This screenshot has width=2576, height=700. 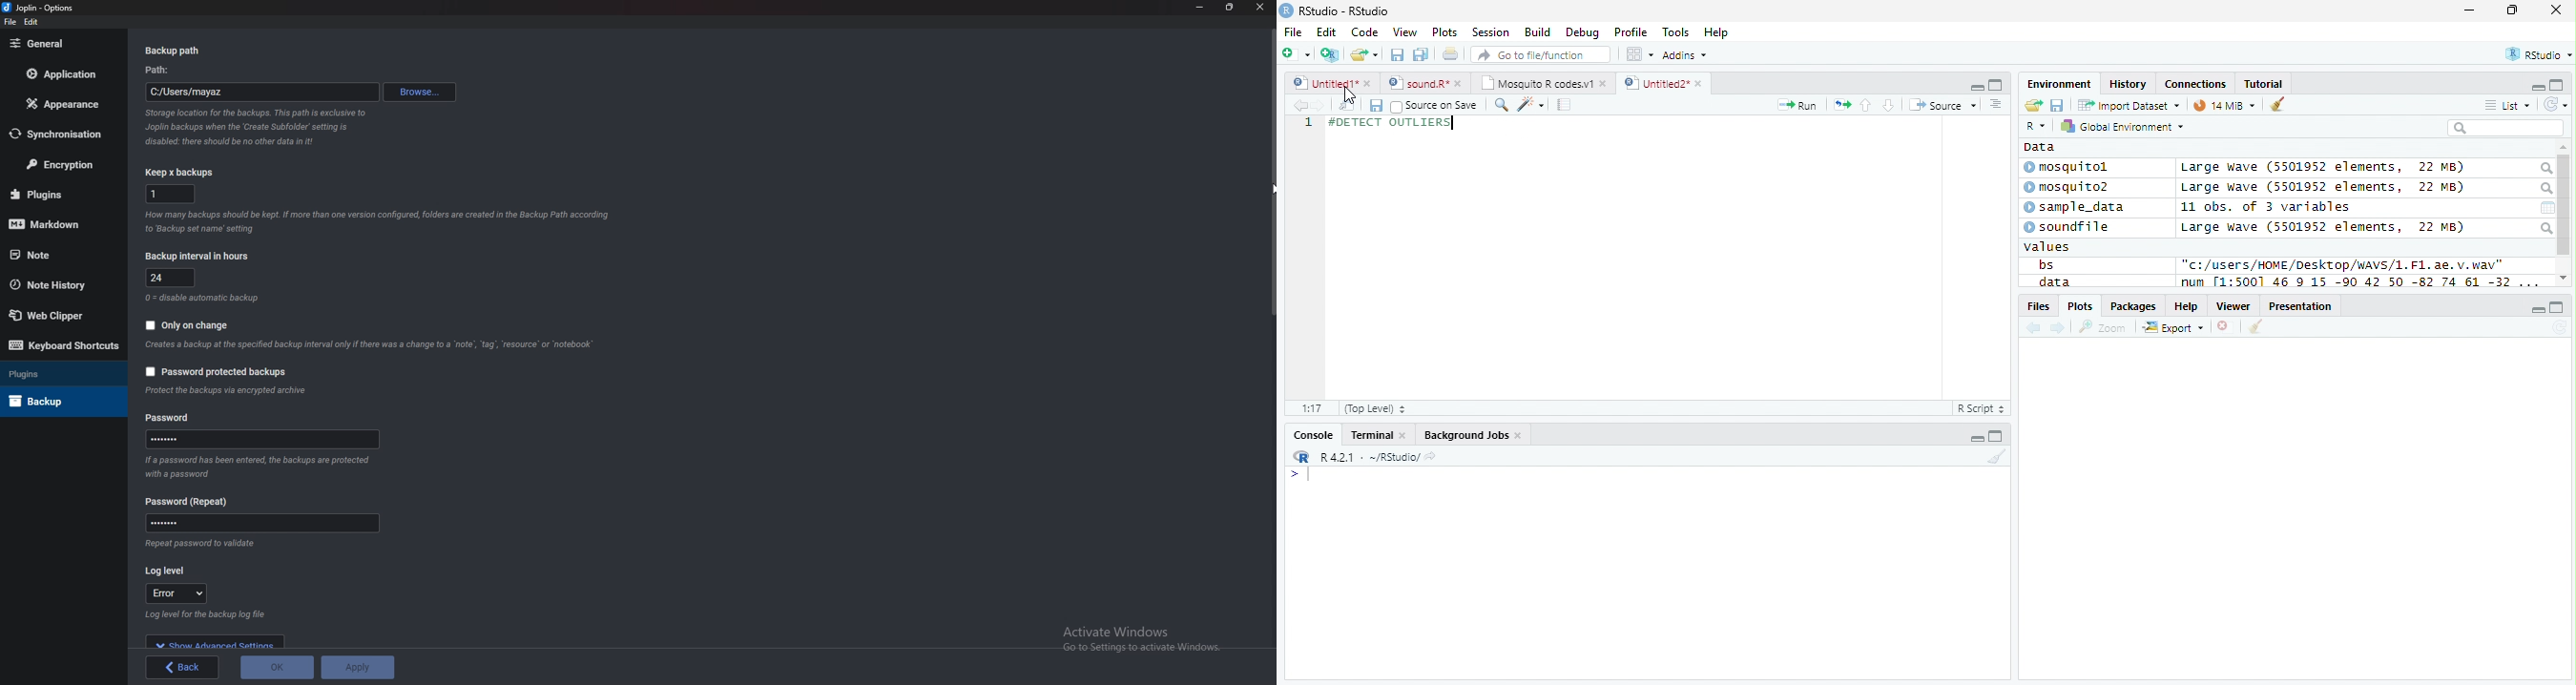 I want to click on new file, so click(x=1297, y=54).